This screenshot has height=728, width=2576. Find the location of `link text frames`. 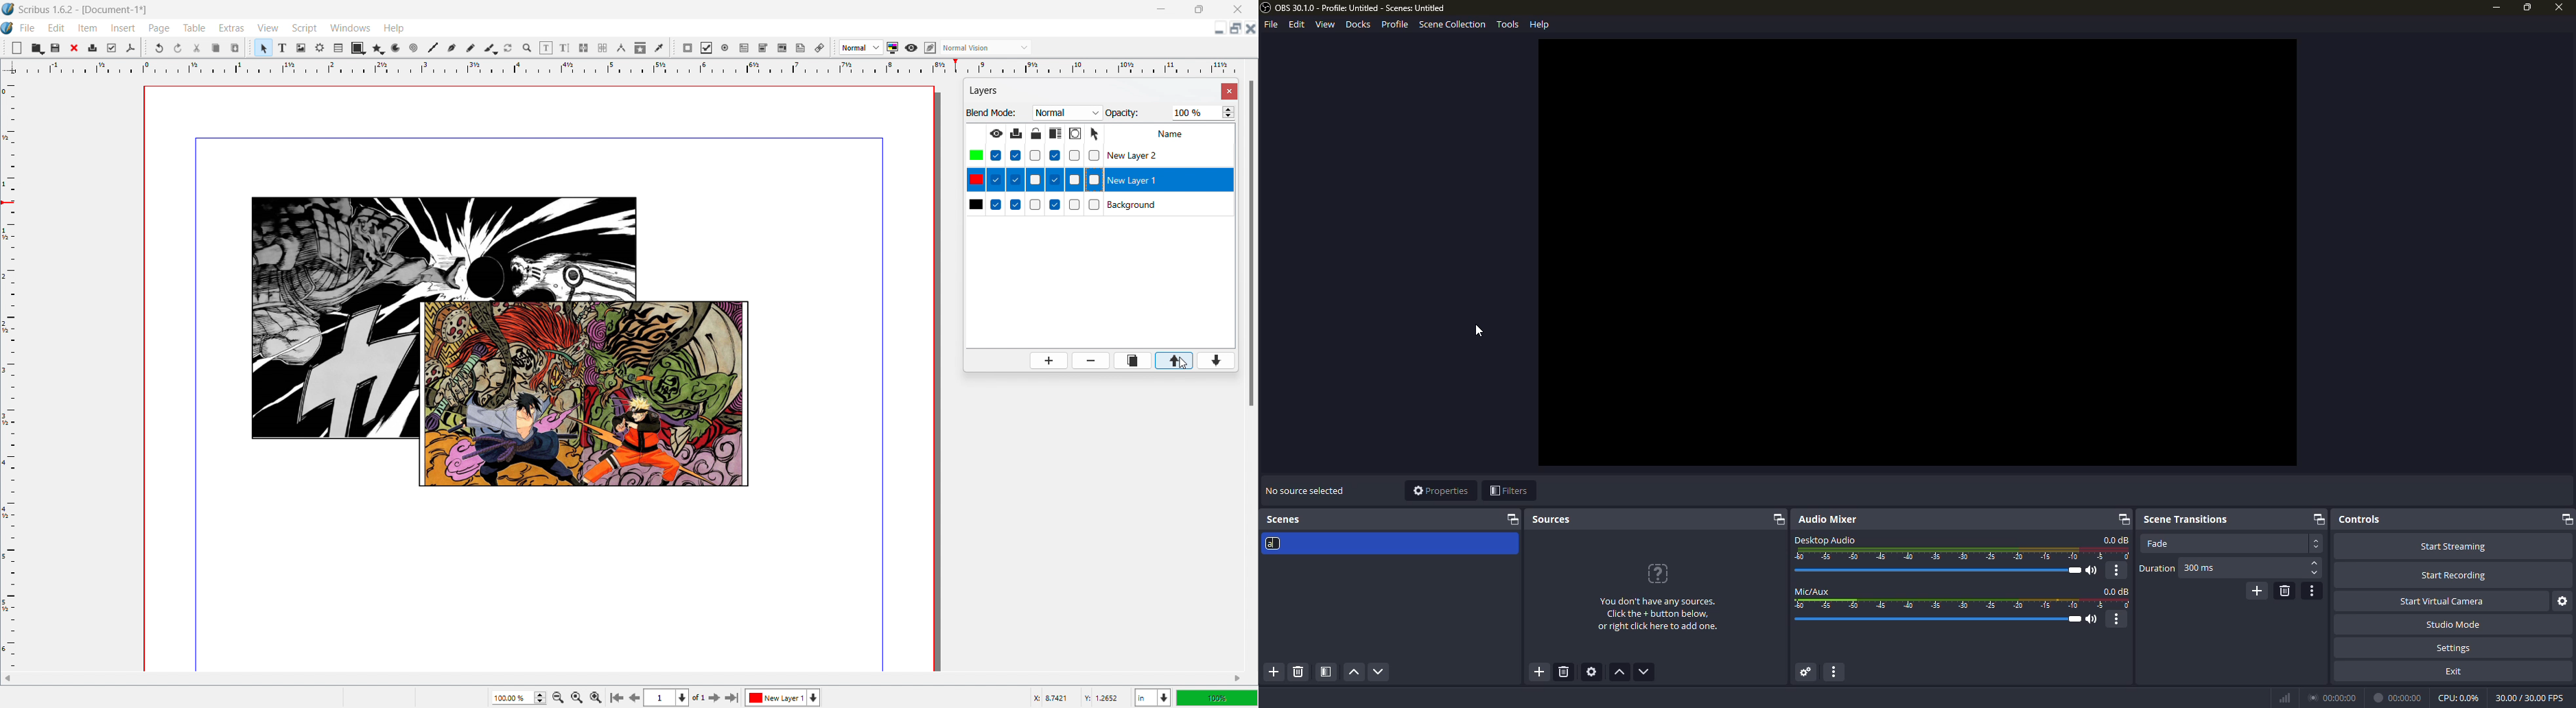

link text frames is located at coordinates (584, 48).